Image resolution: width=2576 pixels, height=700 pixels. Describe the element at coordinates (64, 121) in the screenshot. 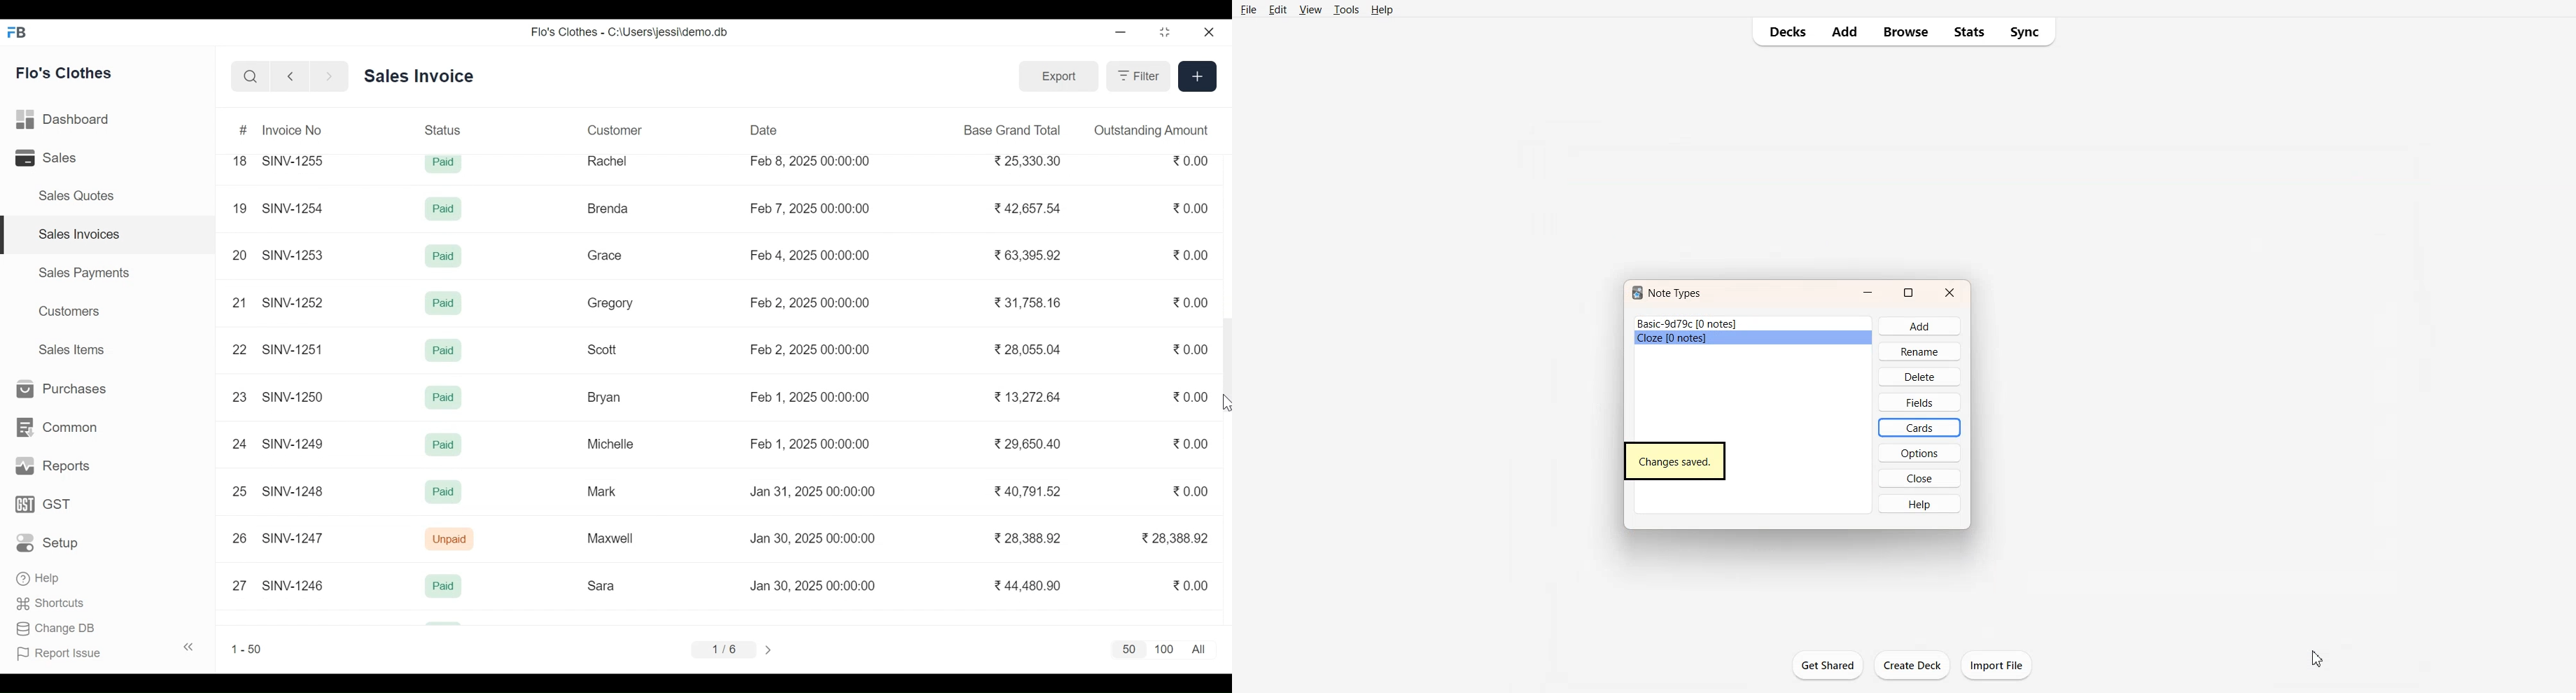

I see `Dashboard` at that location.